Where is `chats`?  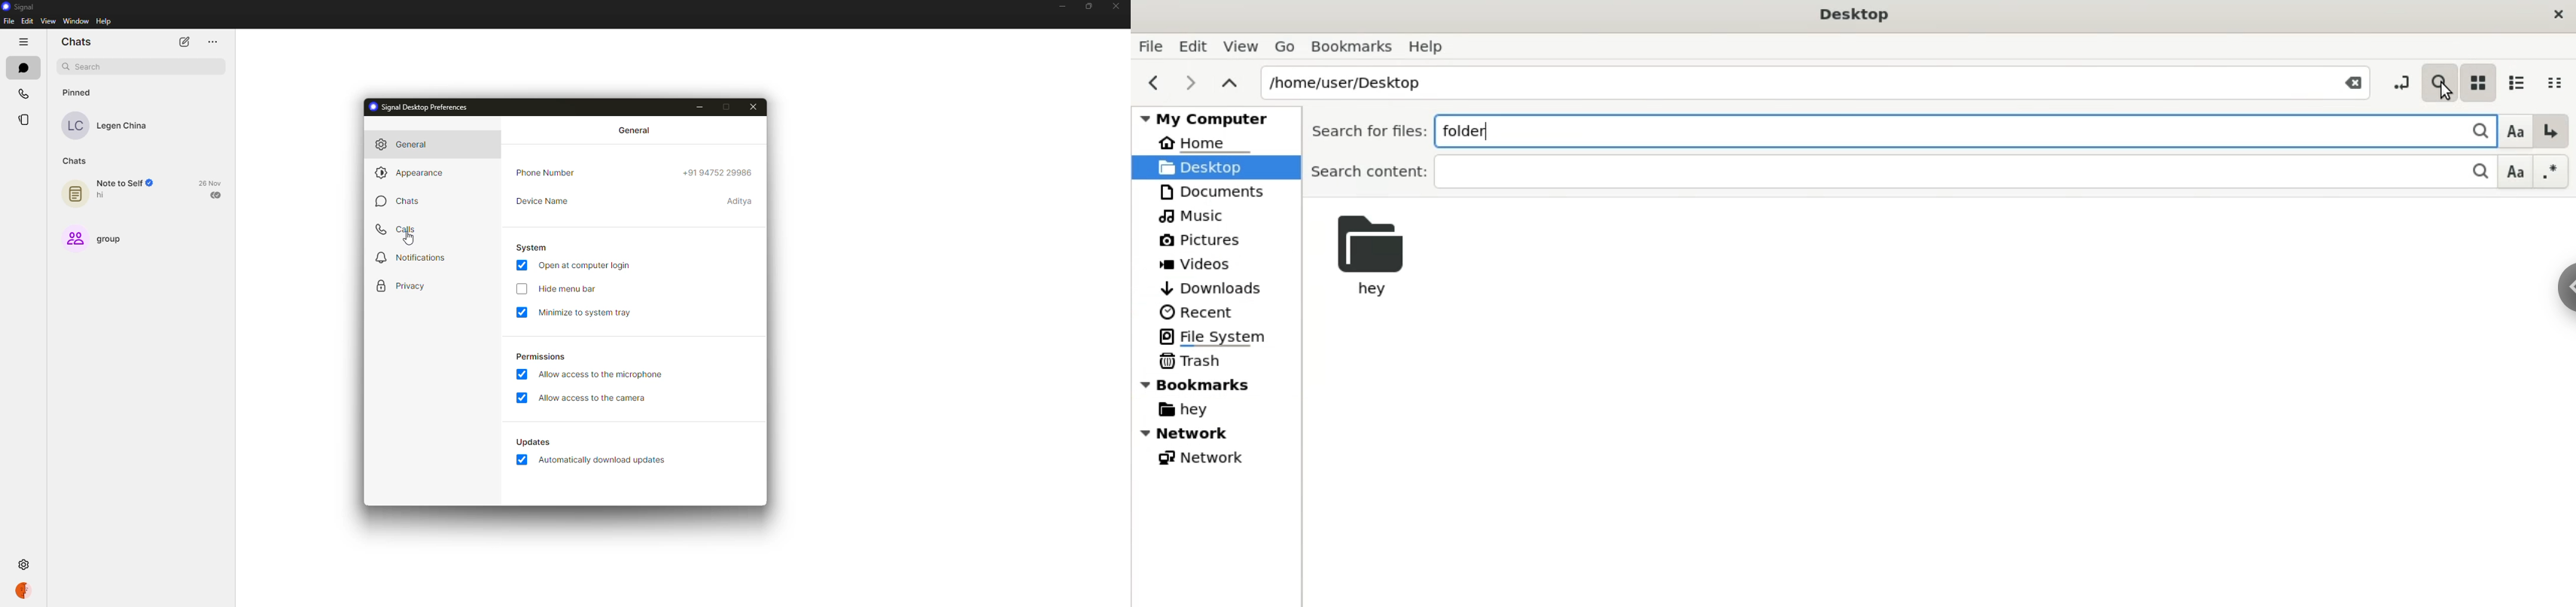 chats is located at coordinates (404, 202).